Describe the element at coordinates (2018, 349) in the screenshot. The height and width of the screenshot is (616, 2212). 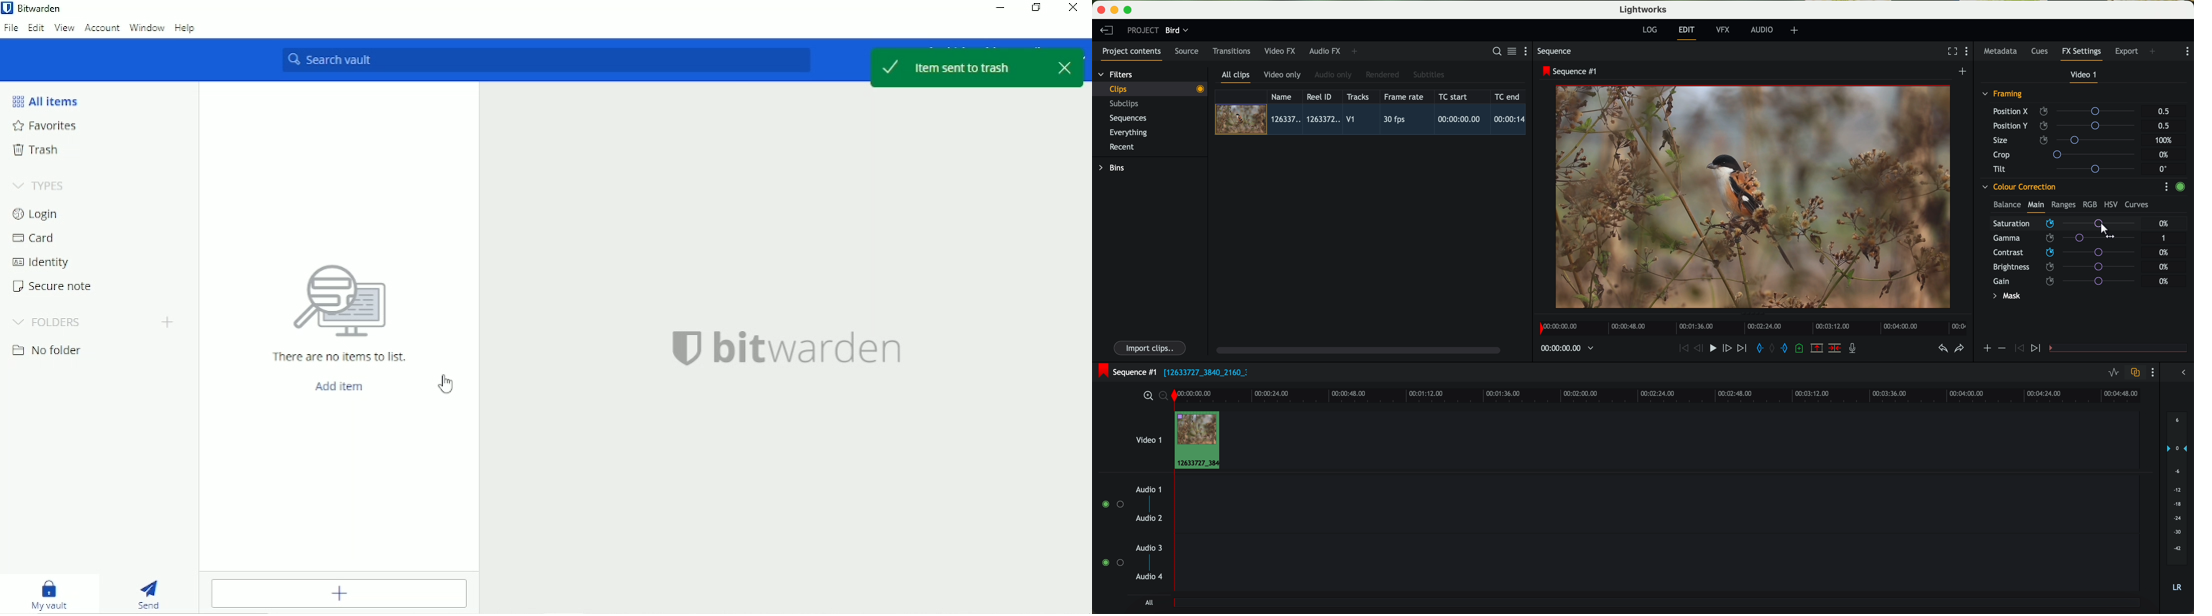
I see `icon` at that location.